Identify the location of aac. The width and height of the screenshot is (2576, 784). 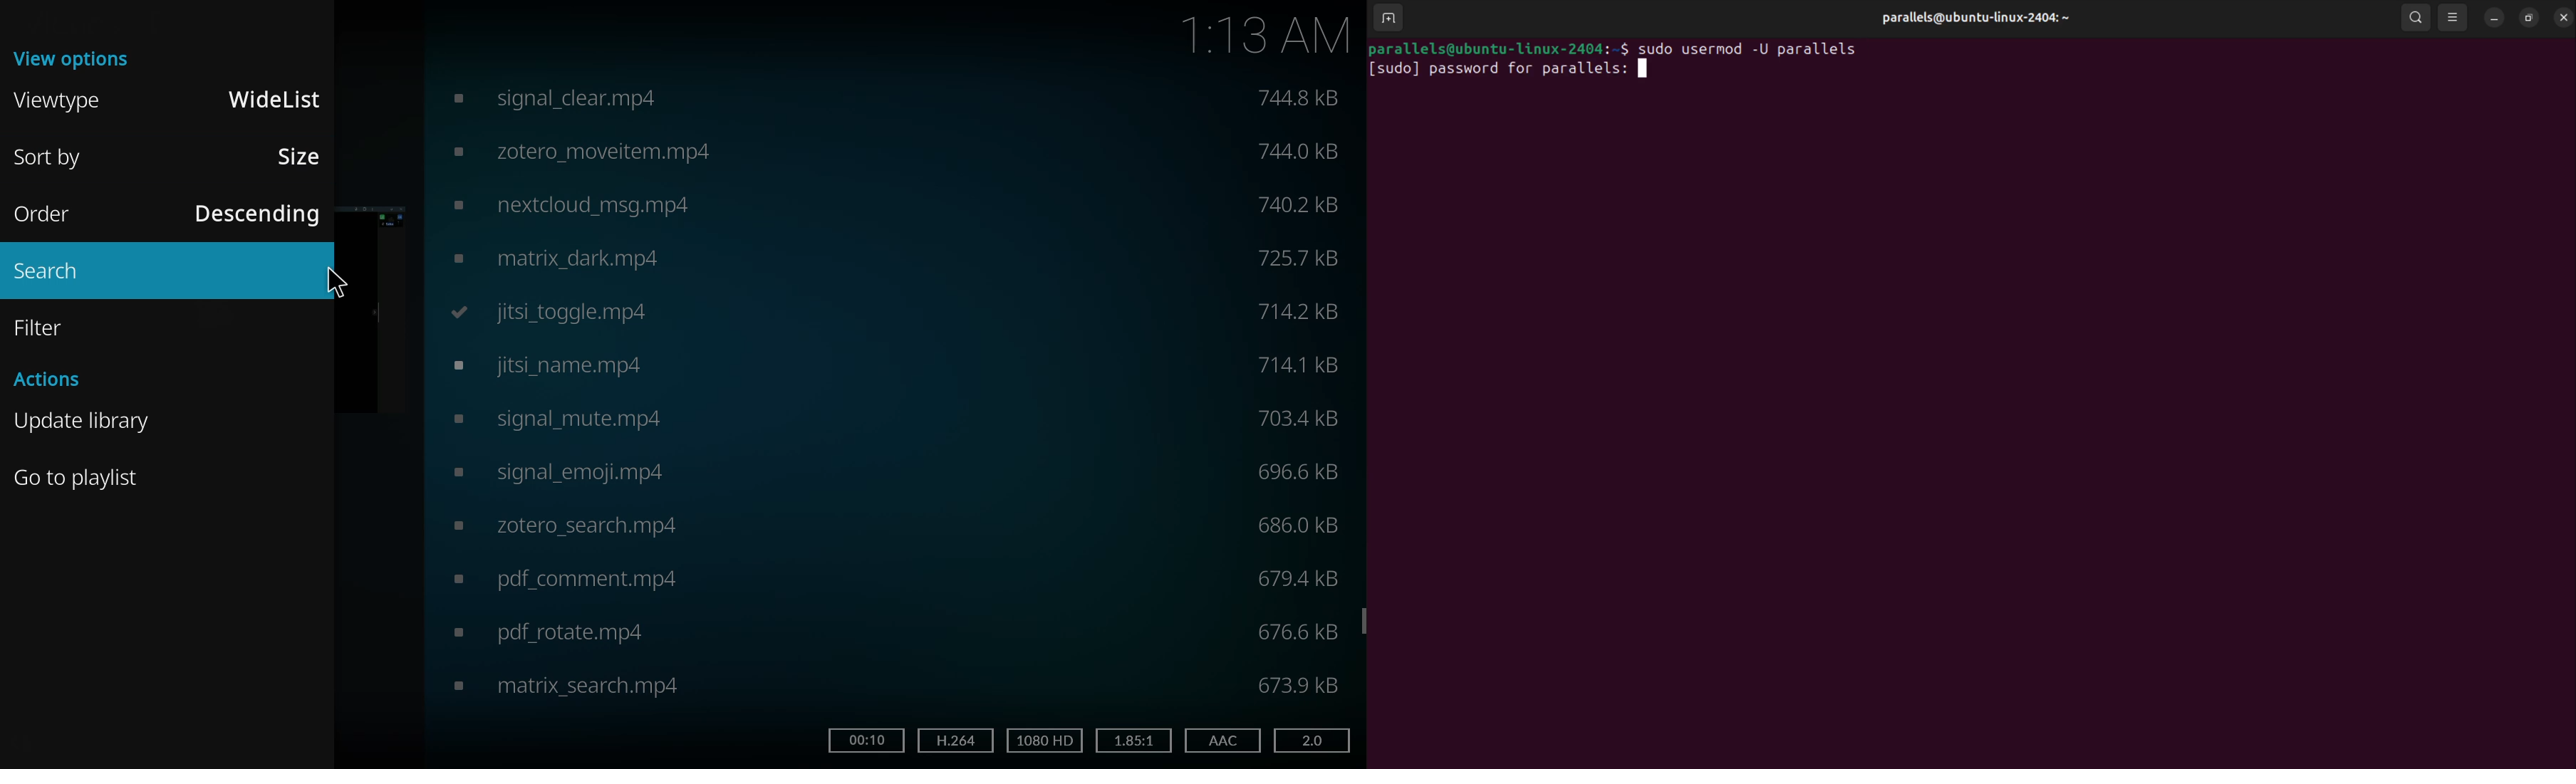
(1219, 739).